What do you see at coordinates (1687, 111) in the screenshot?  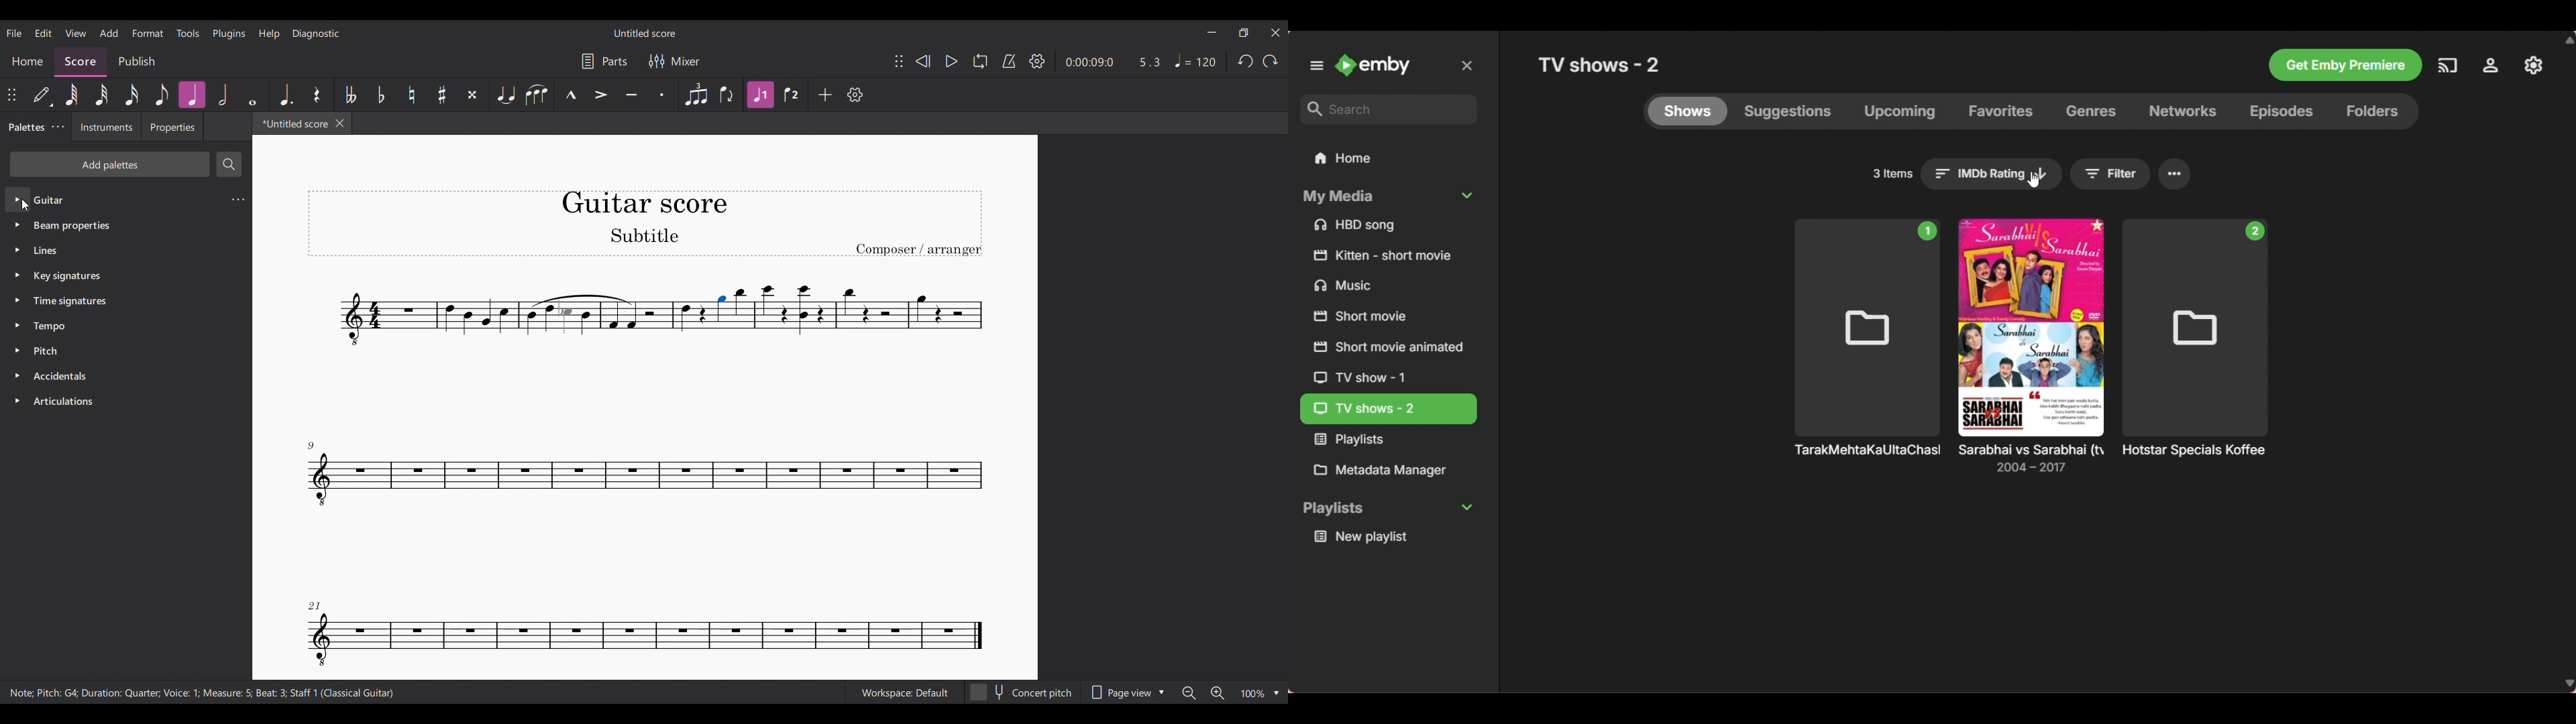 I see `Shows` at bounding box center [1687, 111].